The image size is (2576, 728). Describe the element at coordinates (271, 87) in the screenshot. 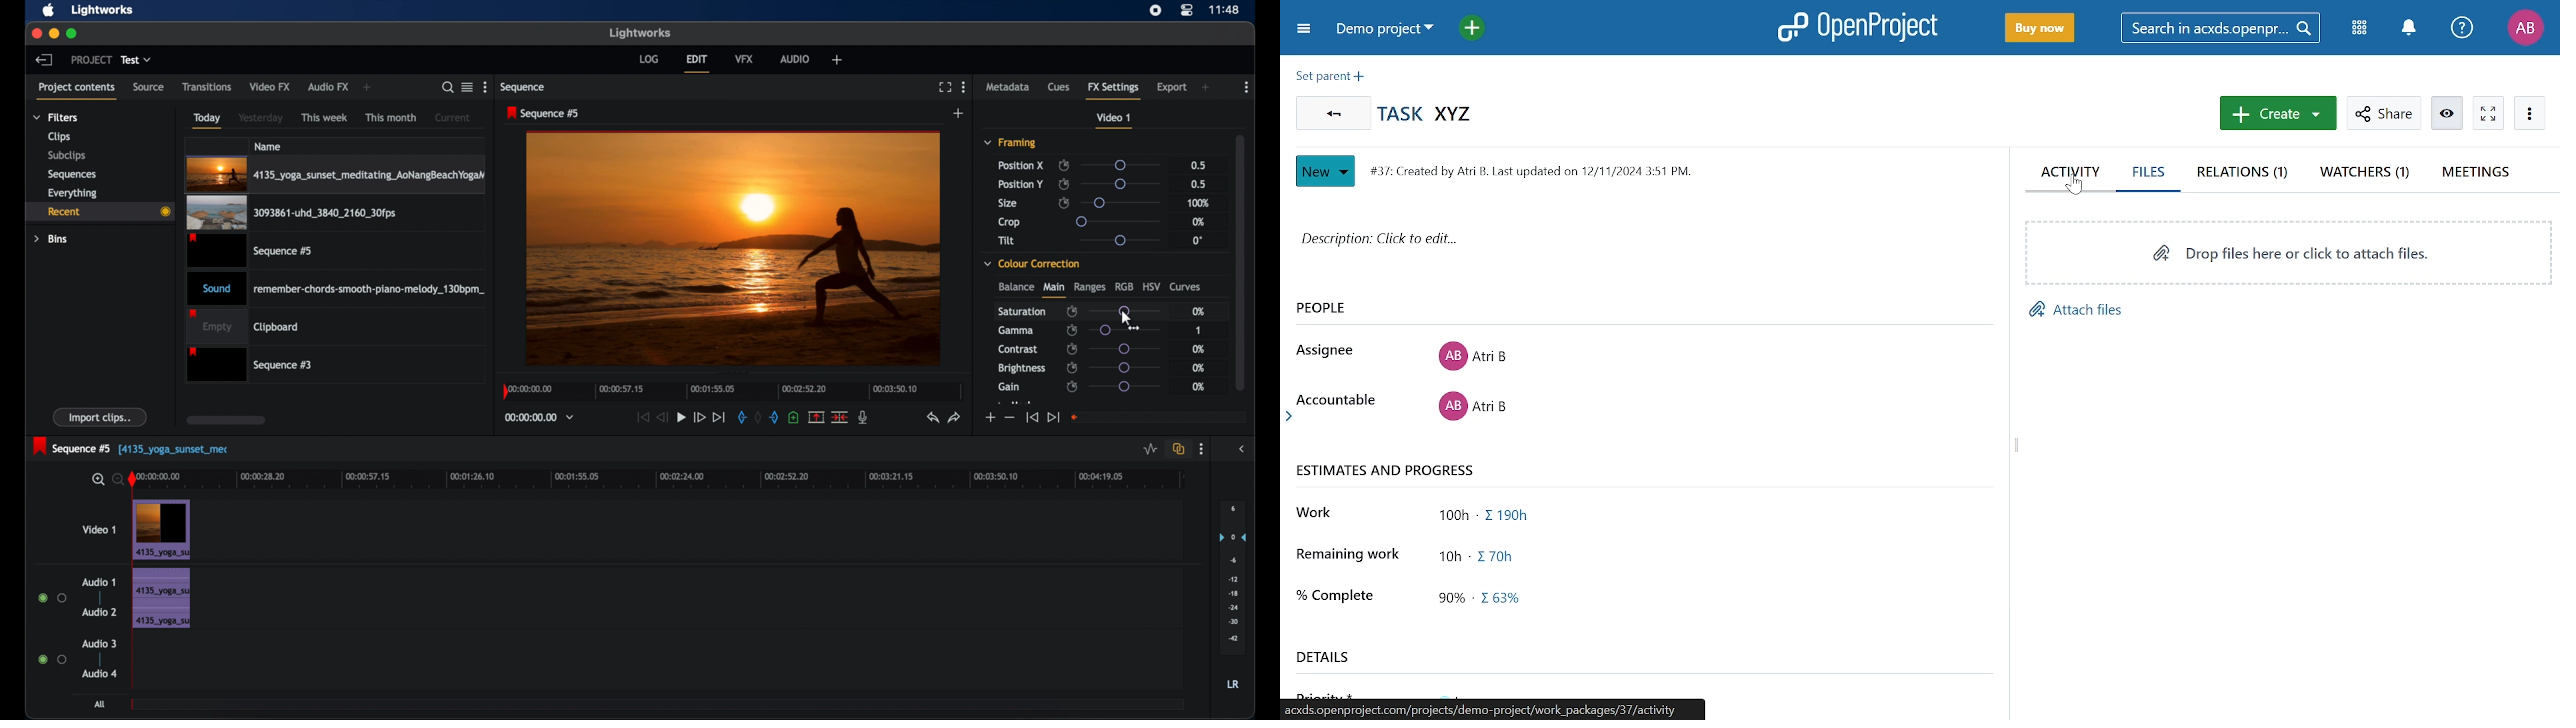

I see `video fx` at that location.